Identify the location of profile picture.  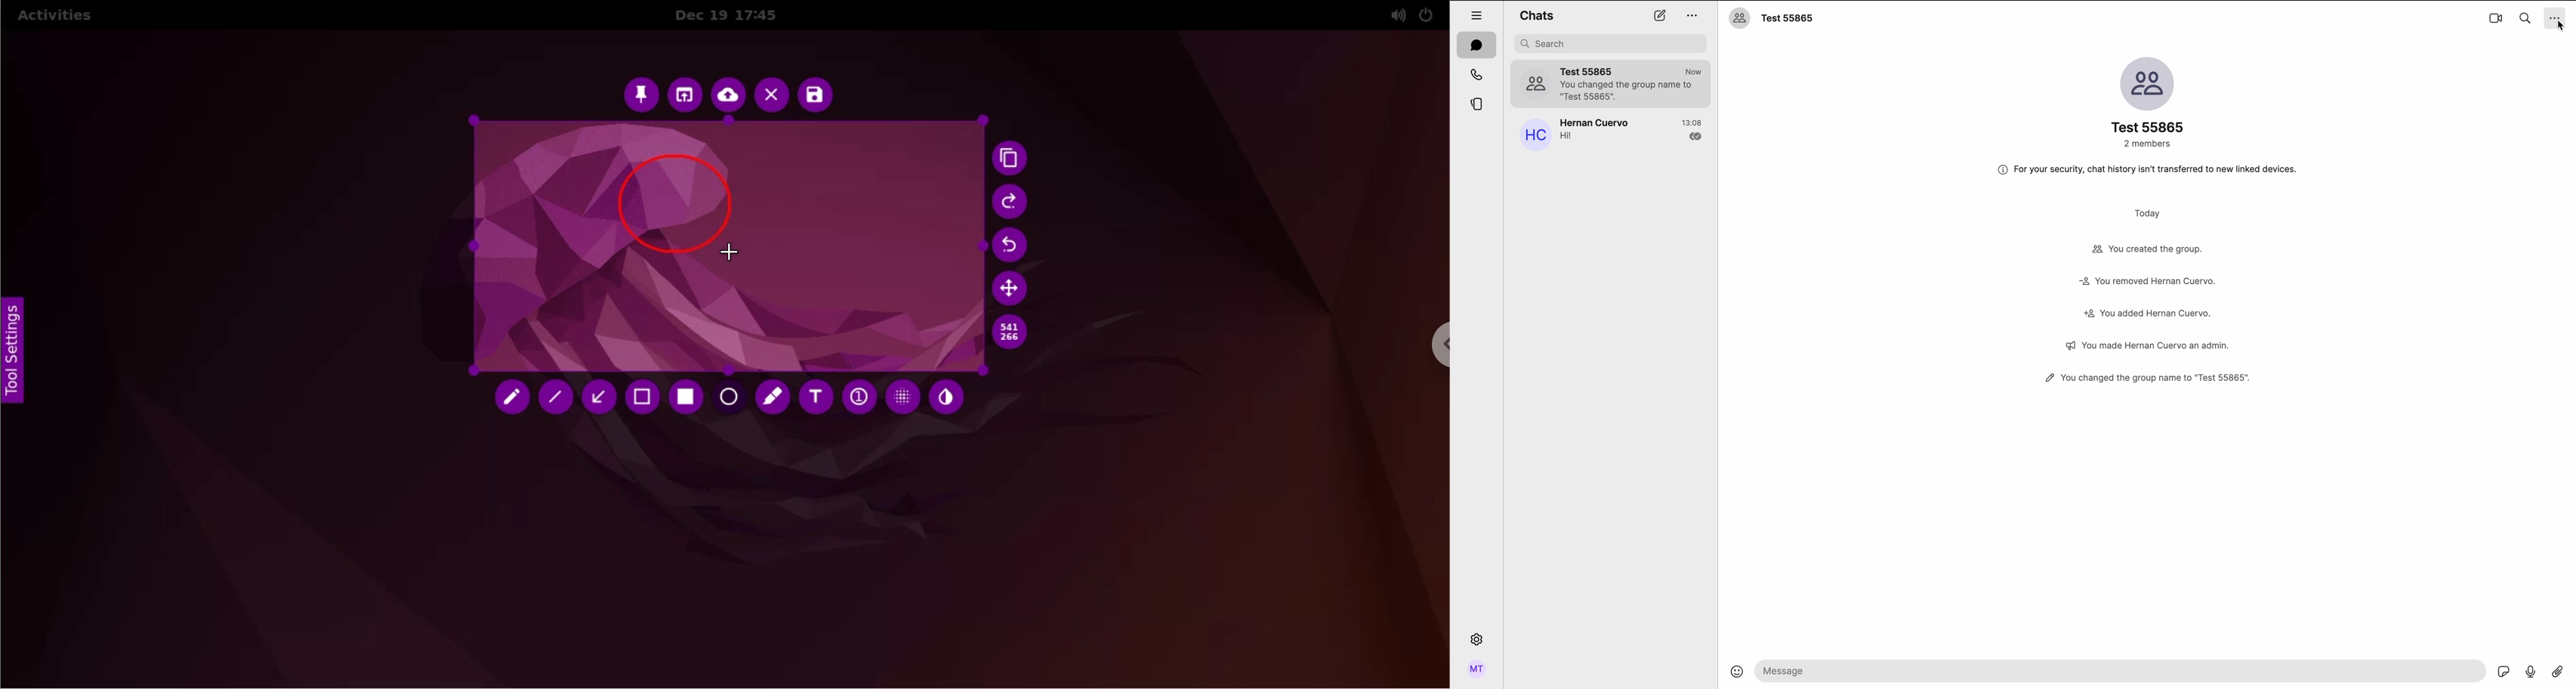
(1534, 136).